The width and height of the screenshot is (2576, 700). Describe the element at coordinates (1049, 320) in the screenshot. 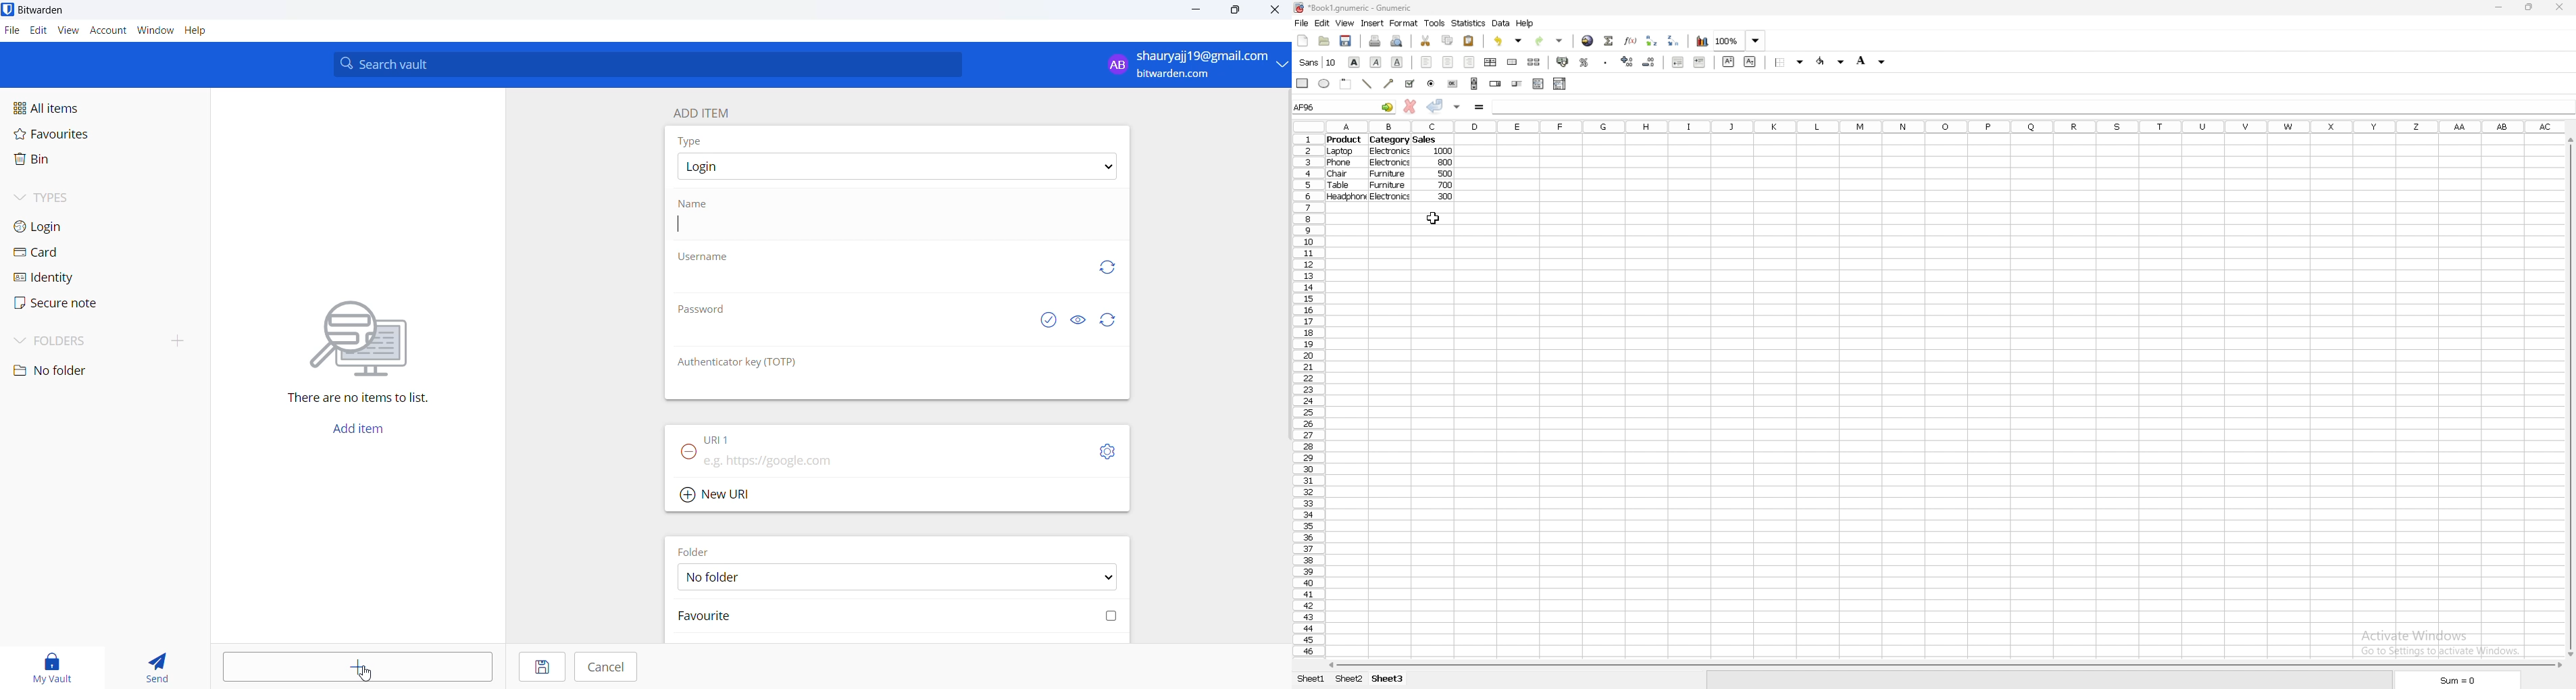

I see `check if password is exposed ` at that location.